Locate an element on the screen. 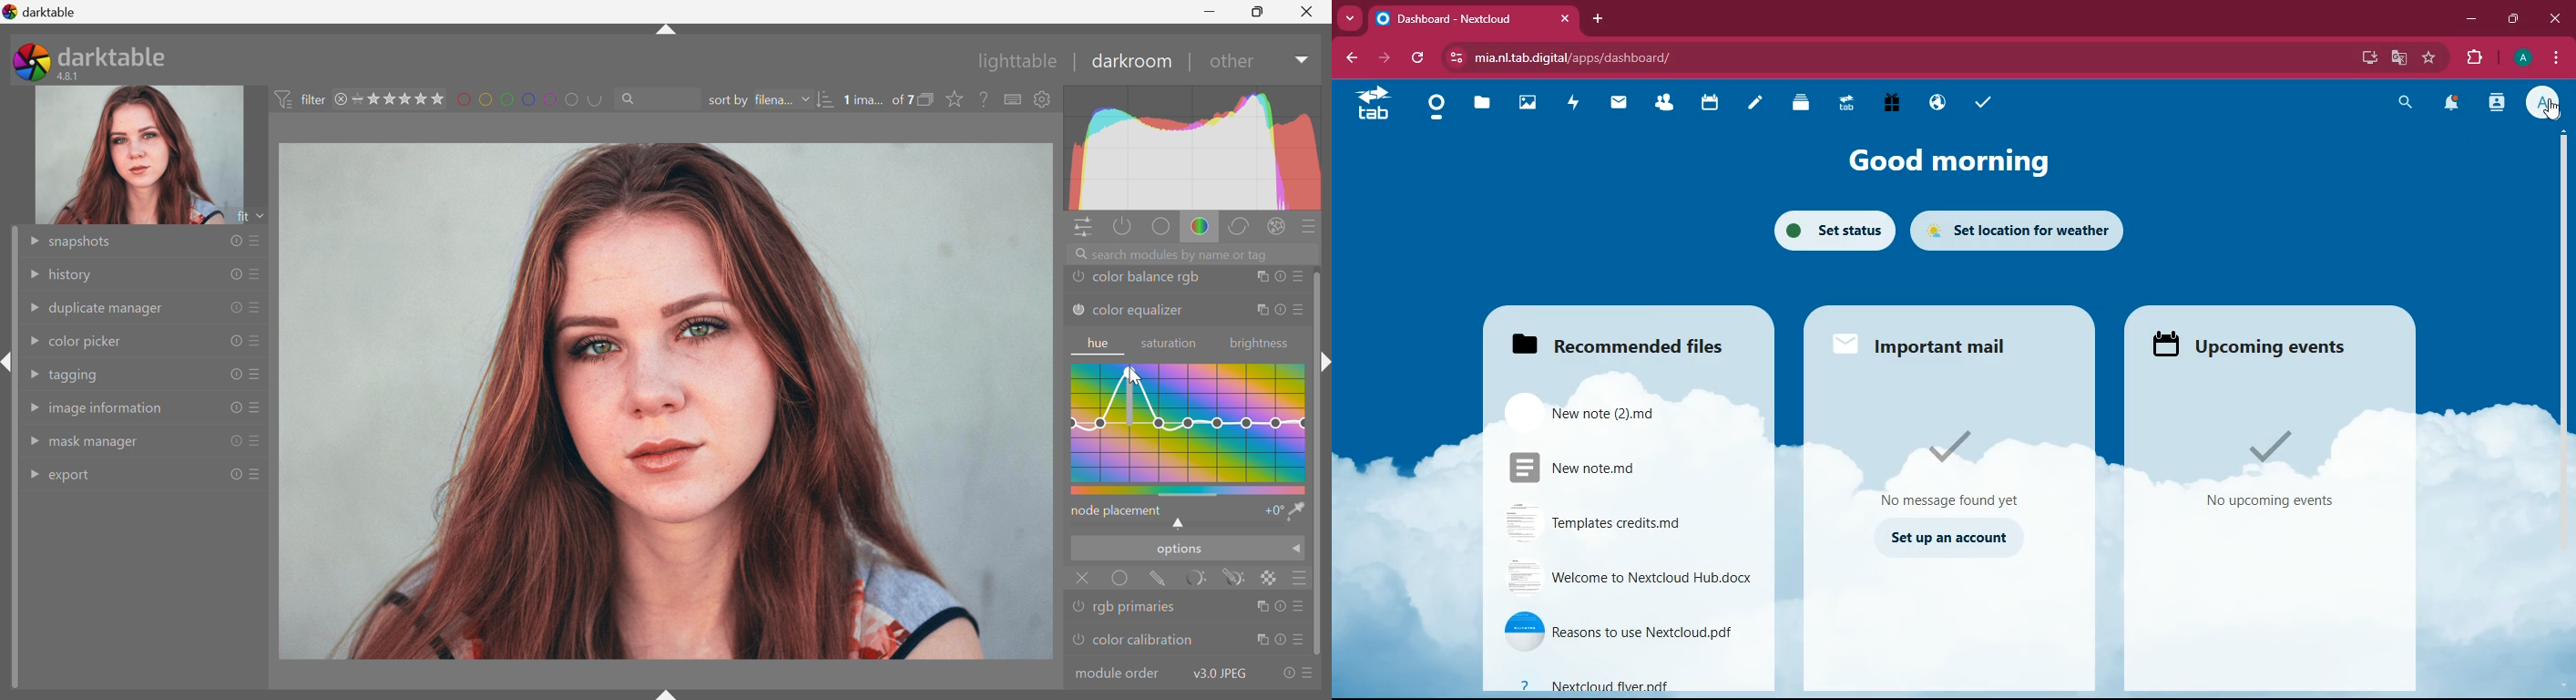 This screenshot has height=700, width=2576. rgb primaries is located at coordinates (1140, 608).